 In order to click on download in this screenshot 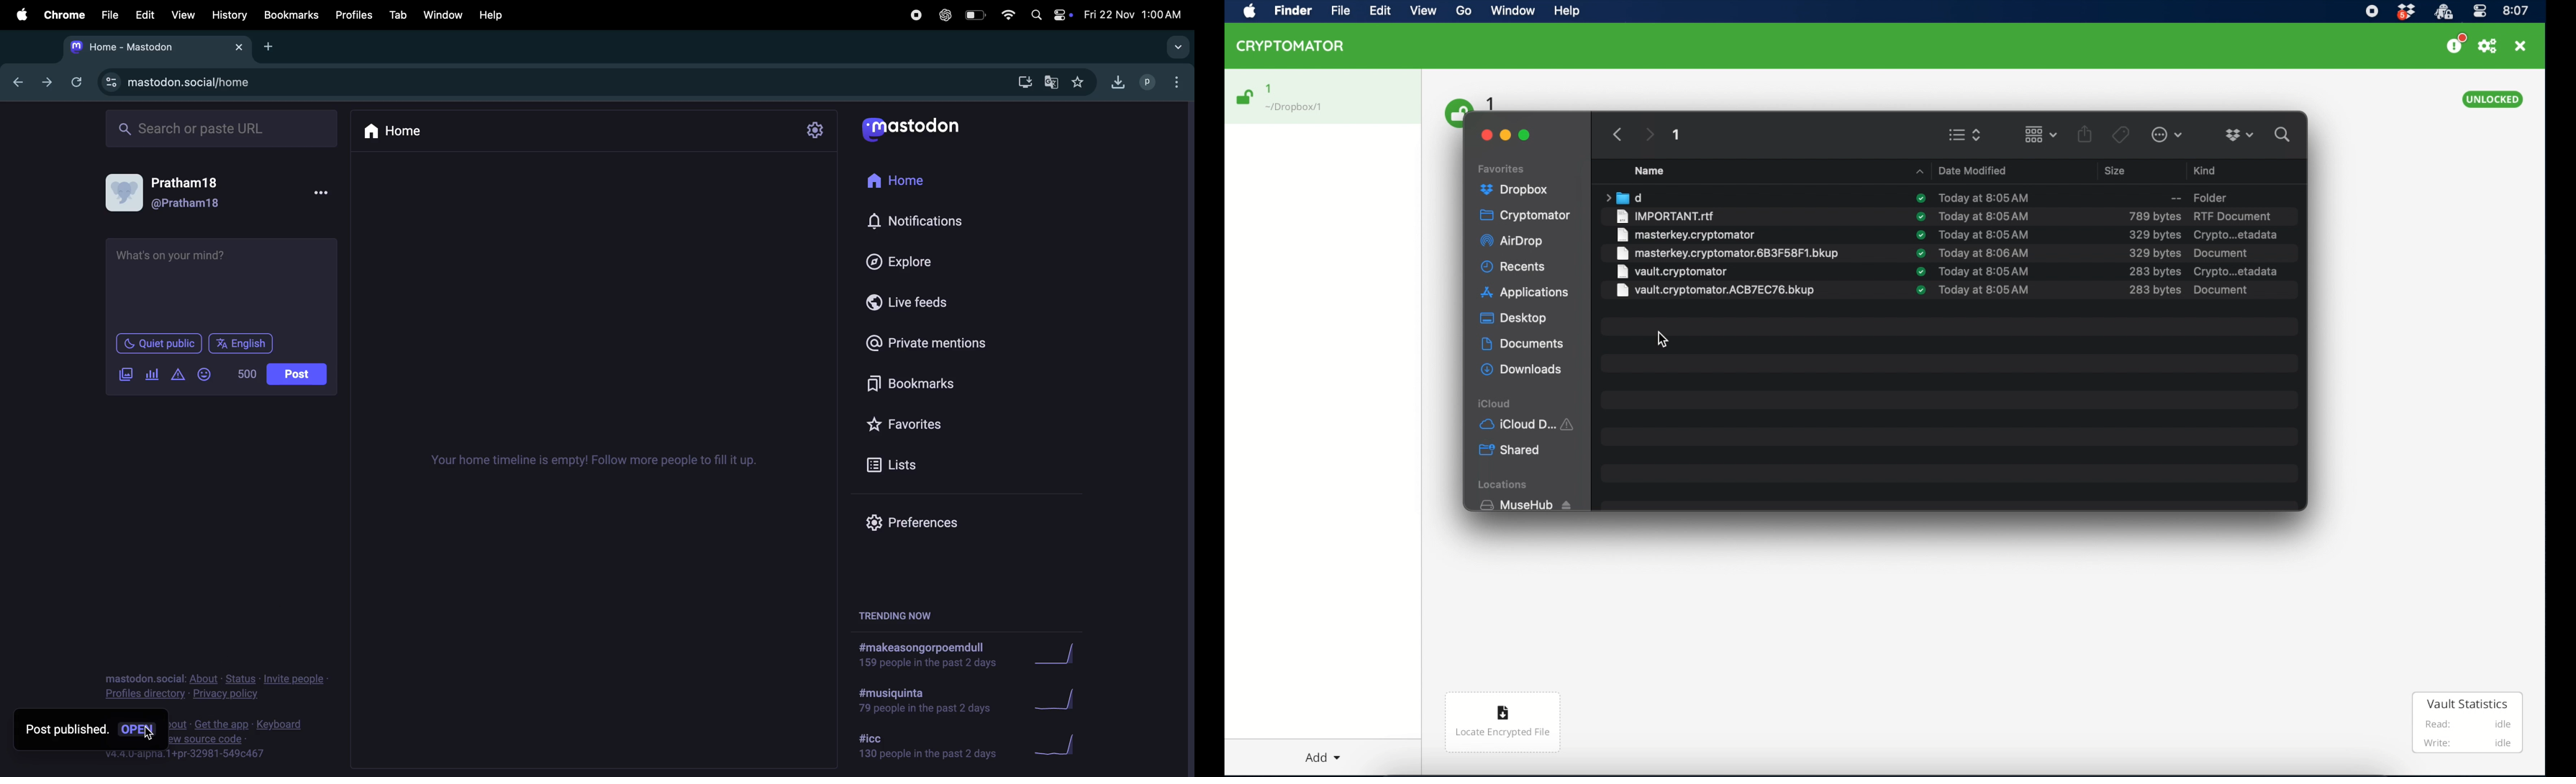, I will do `click(1116, 82)`.